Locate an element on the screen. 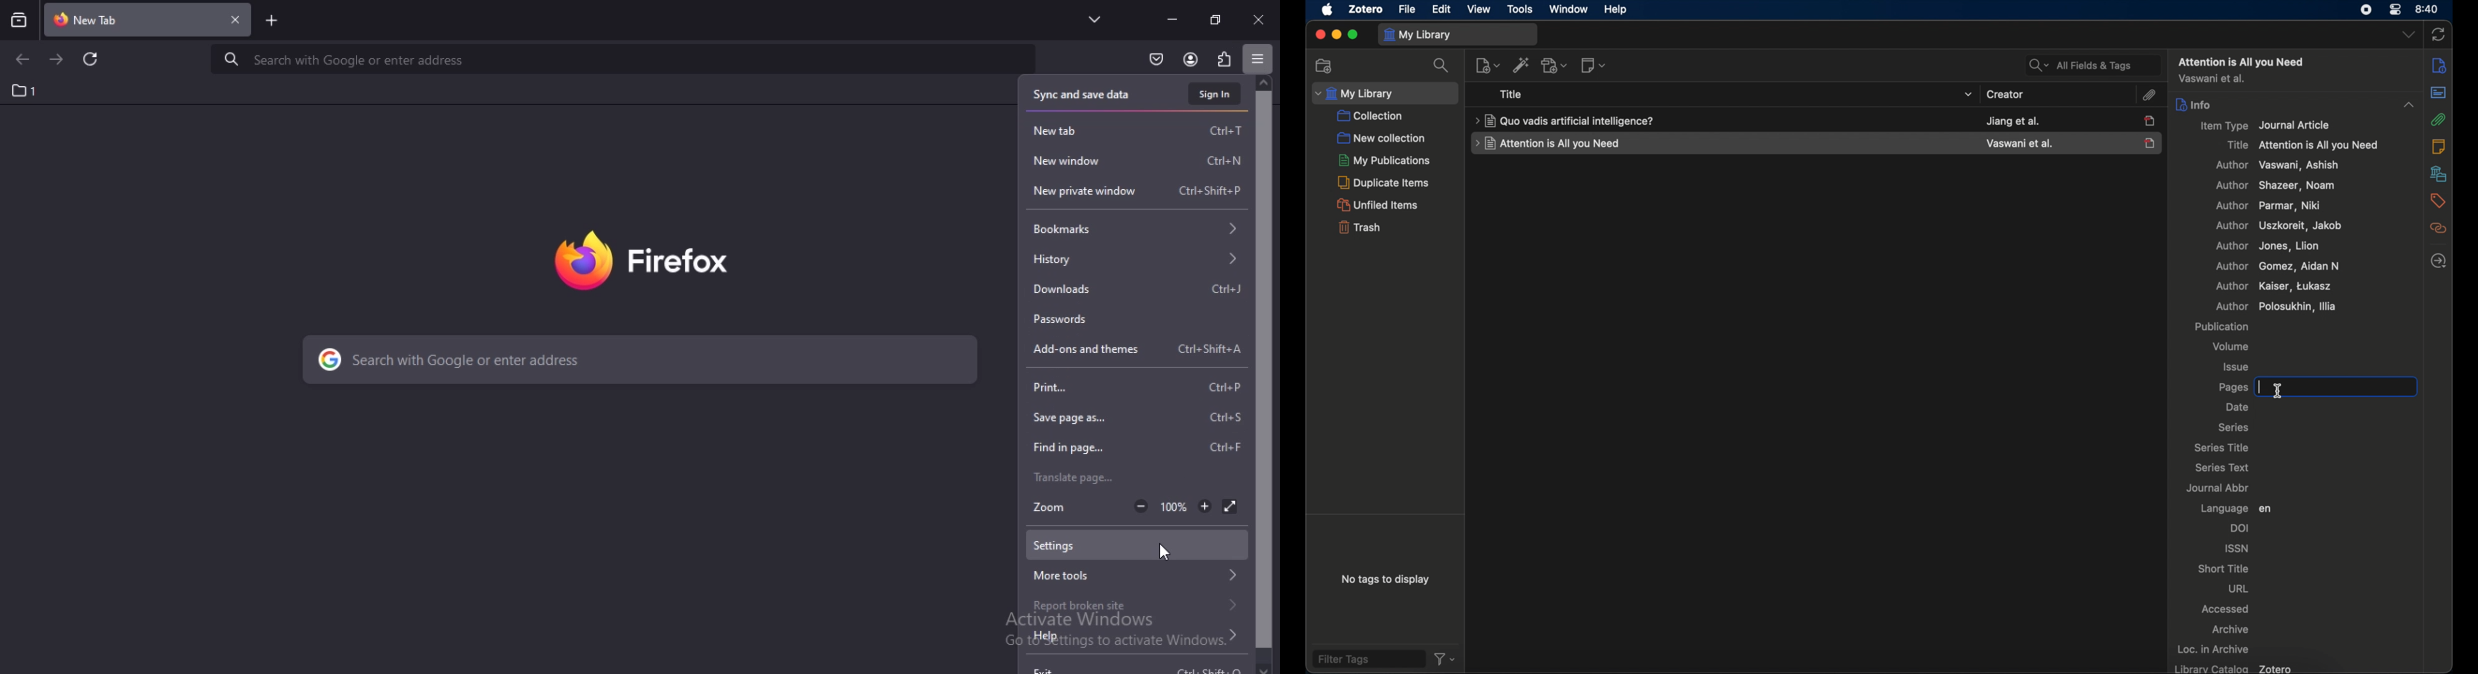  tools is located at coordinates (1520, 9).